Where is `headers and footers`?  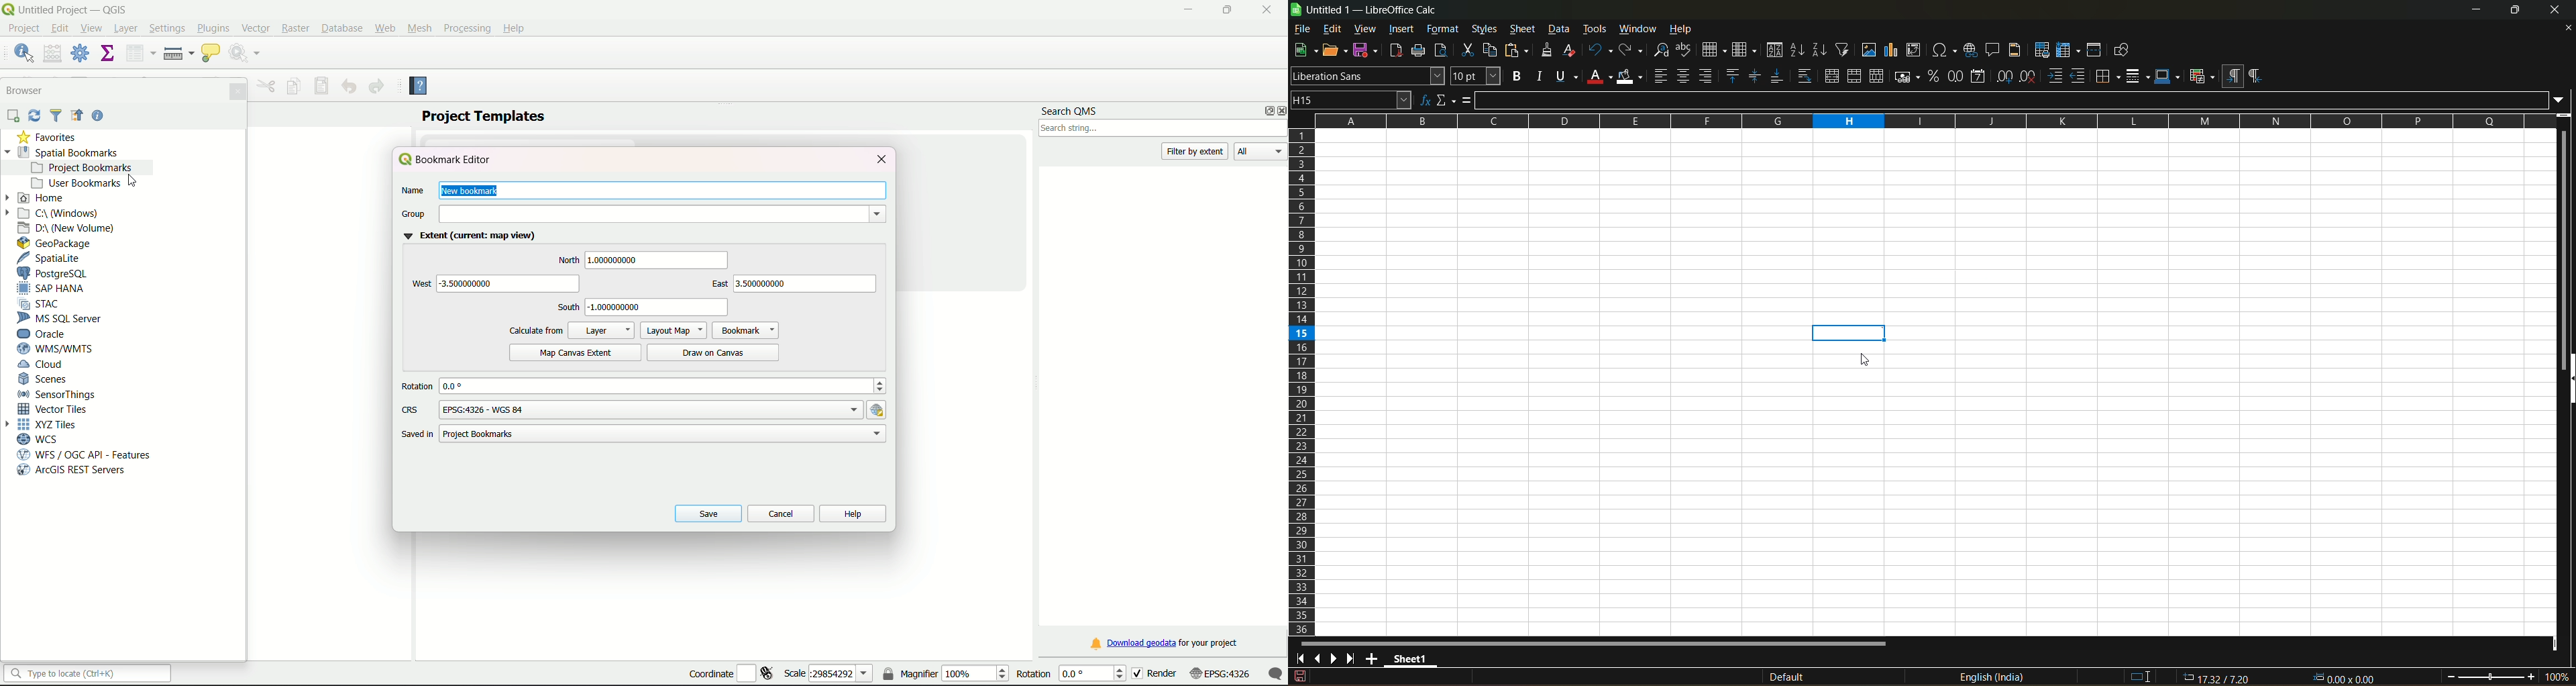
headers and footers is located at coordinates (2016, 50).